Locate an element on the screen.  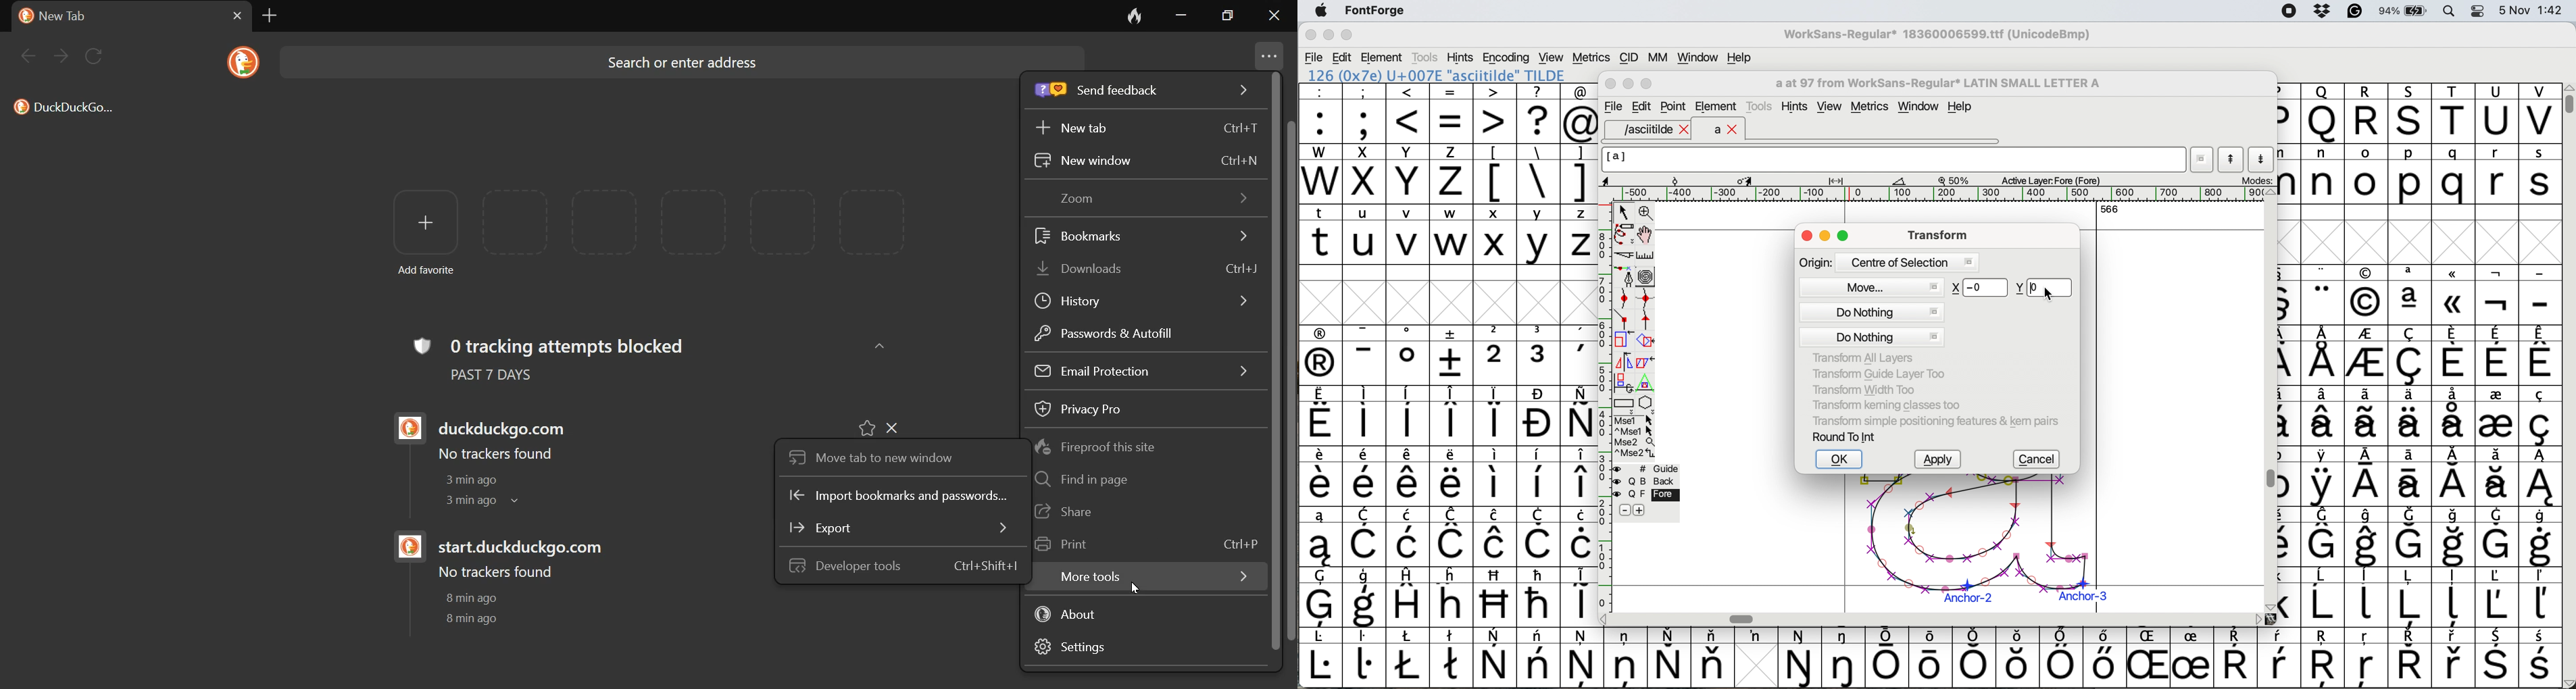
window is located at coordinates (1920, 107).